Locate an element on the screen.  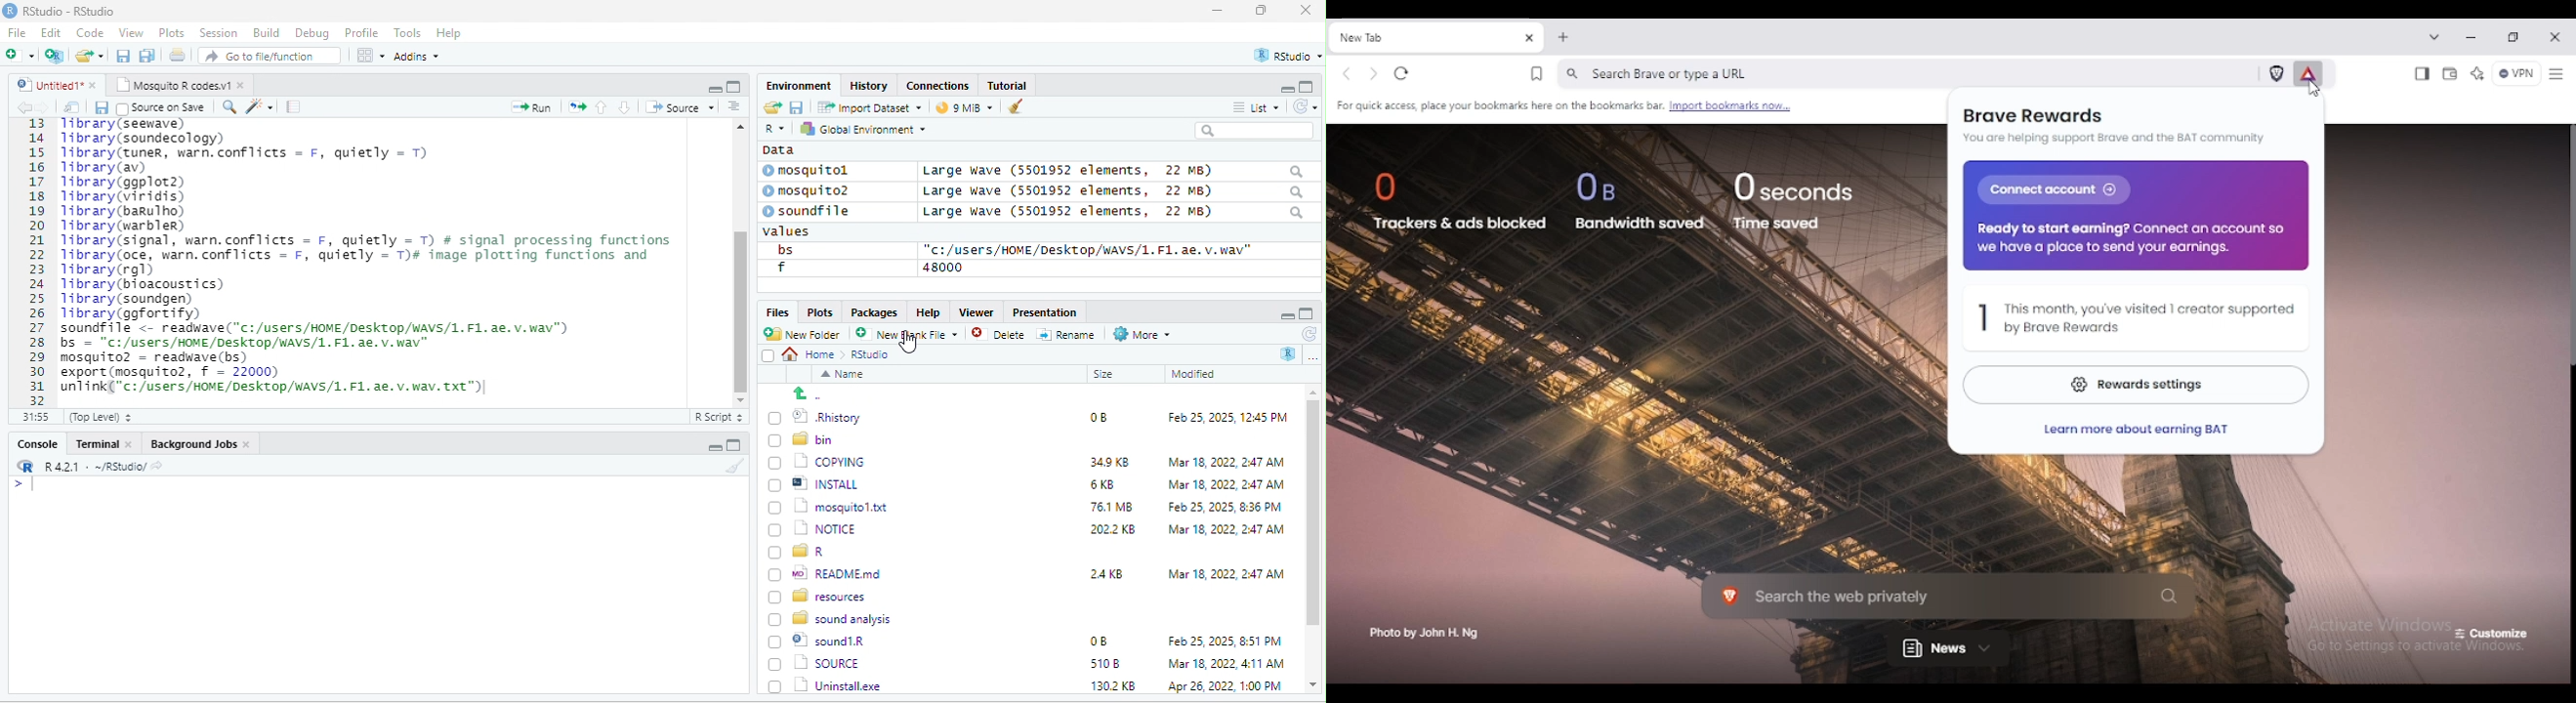
minimize is located at coordinates (1285, 314).